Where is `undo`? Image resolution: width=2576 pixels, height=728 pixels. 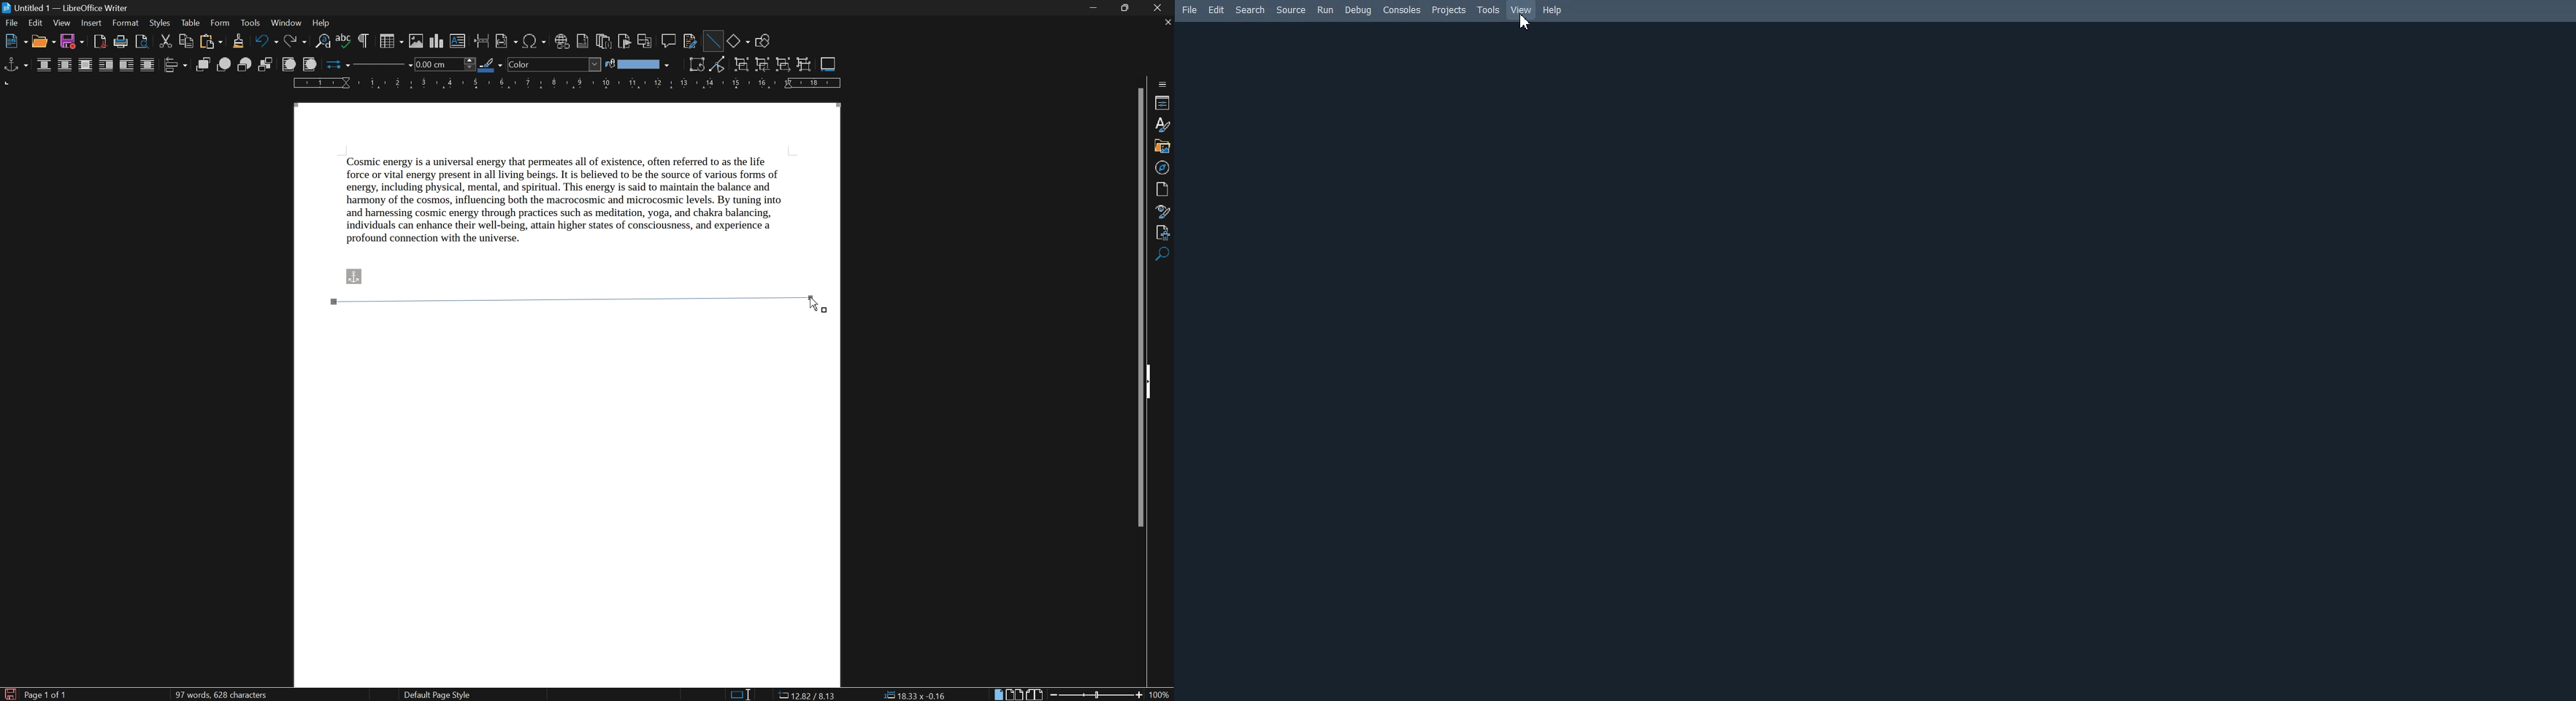 undo is located at coordinates (267, 42).